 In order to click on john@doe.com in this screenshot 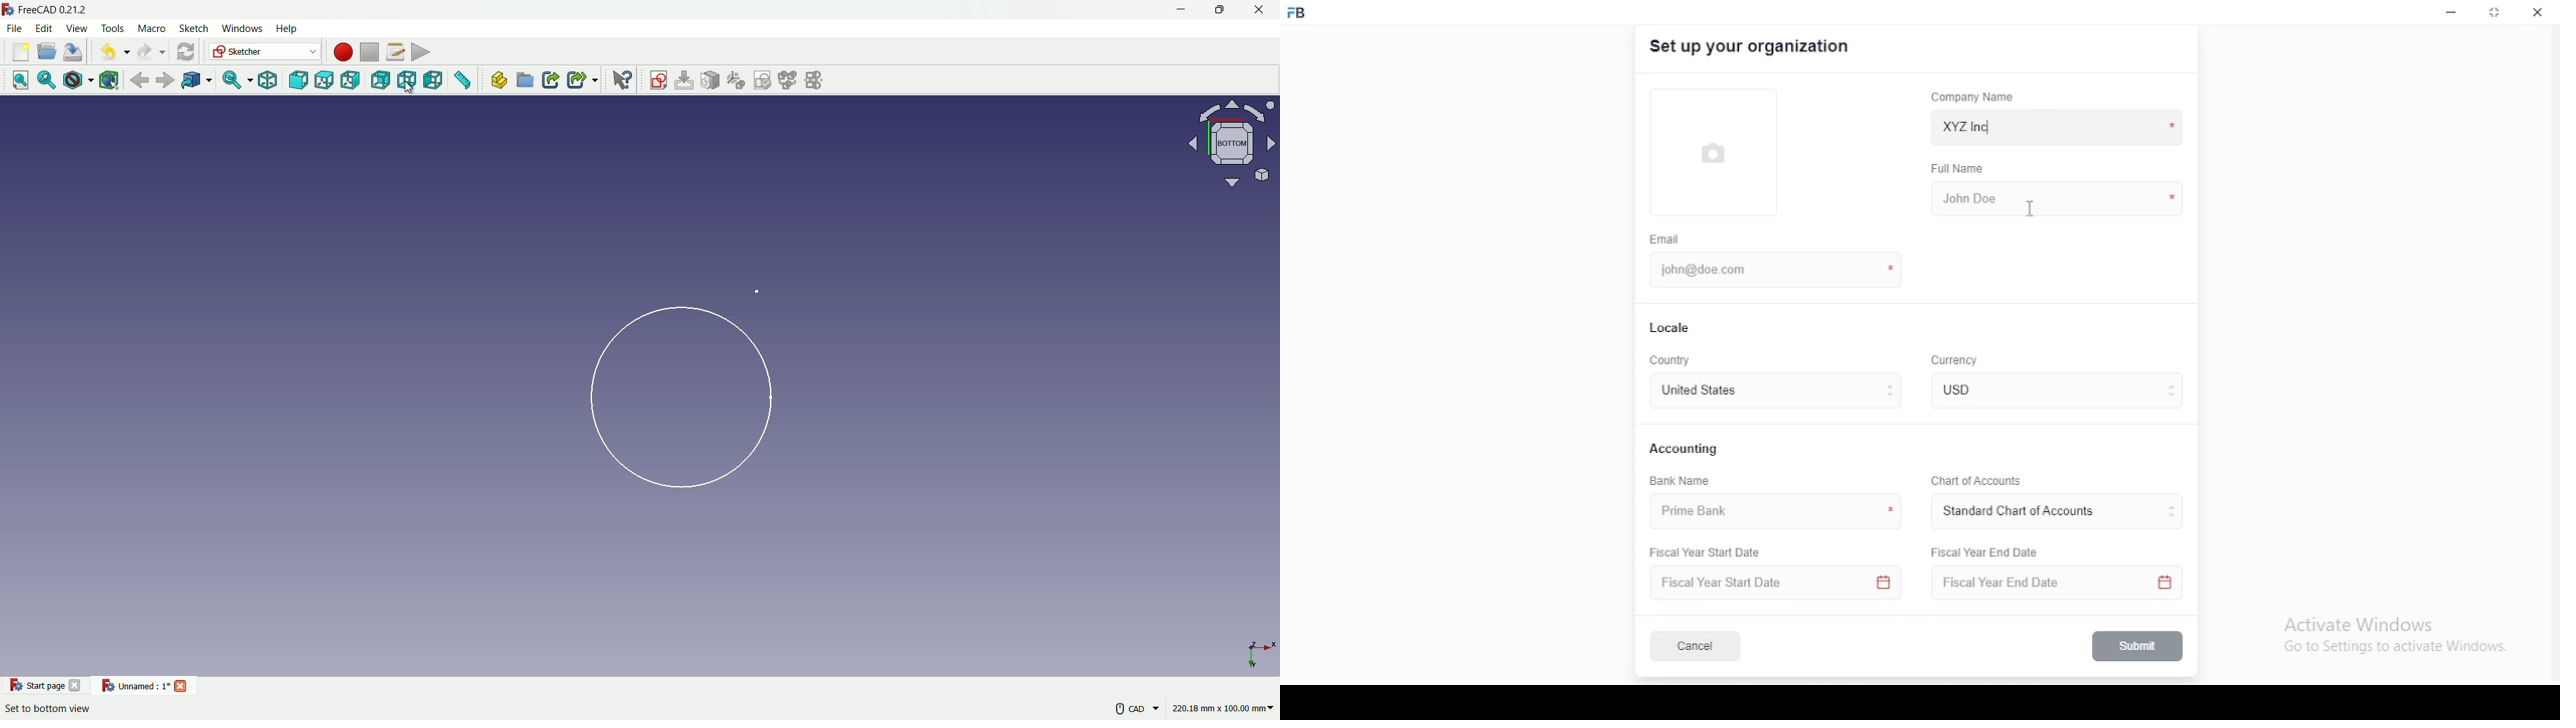, I will do `click(1711, 269)`.